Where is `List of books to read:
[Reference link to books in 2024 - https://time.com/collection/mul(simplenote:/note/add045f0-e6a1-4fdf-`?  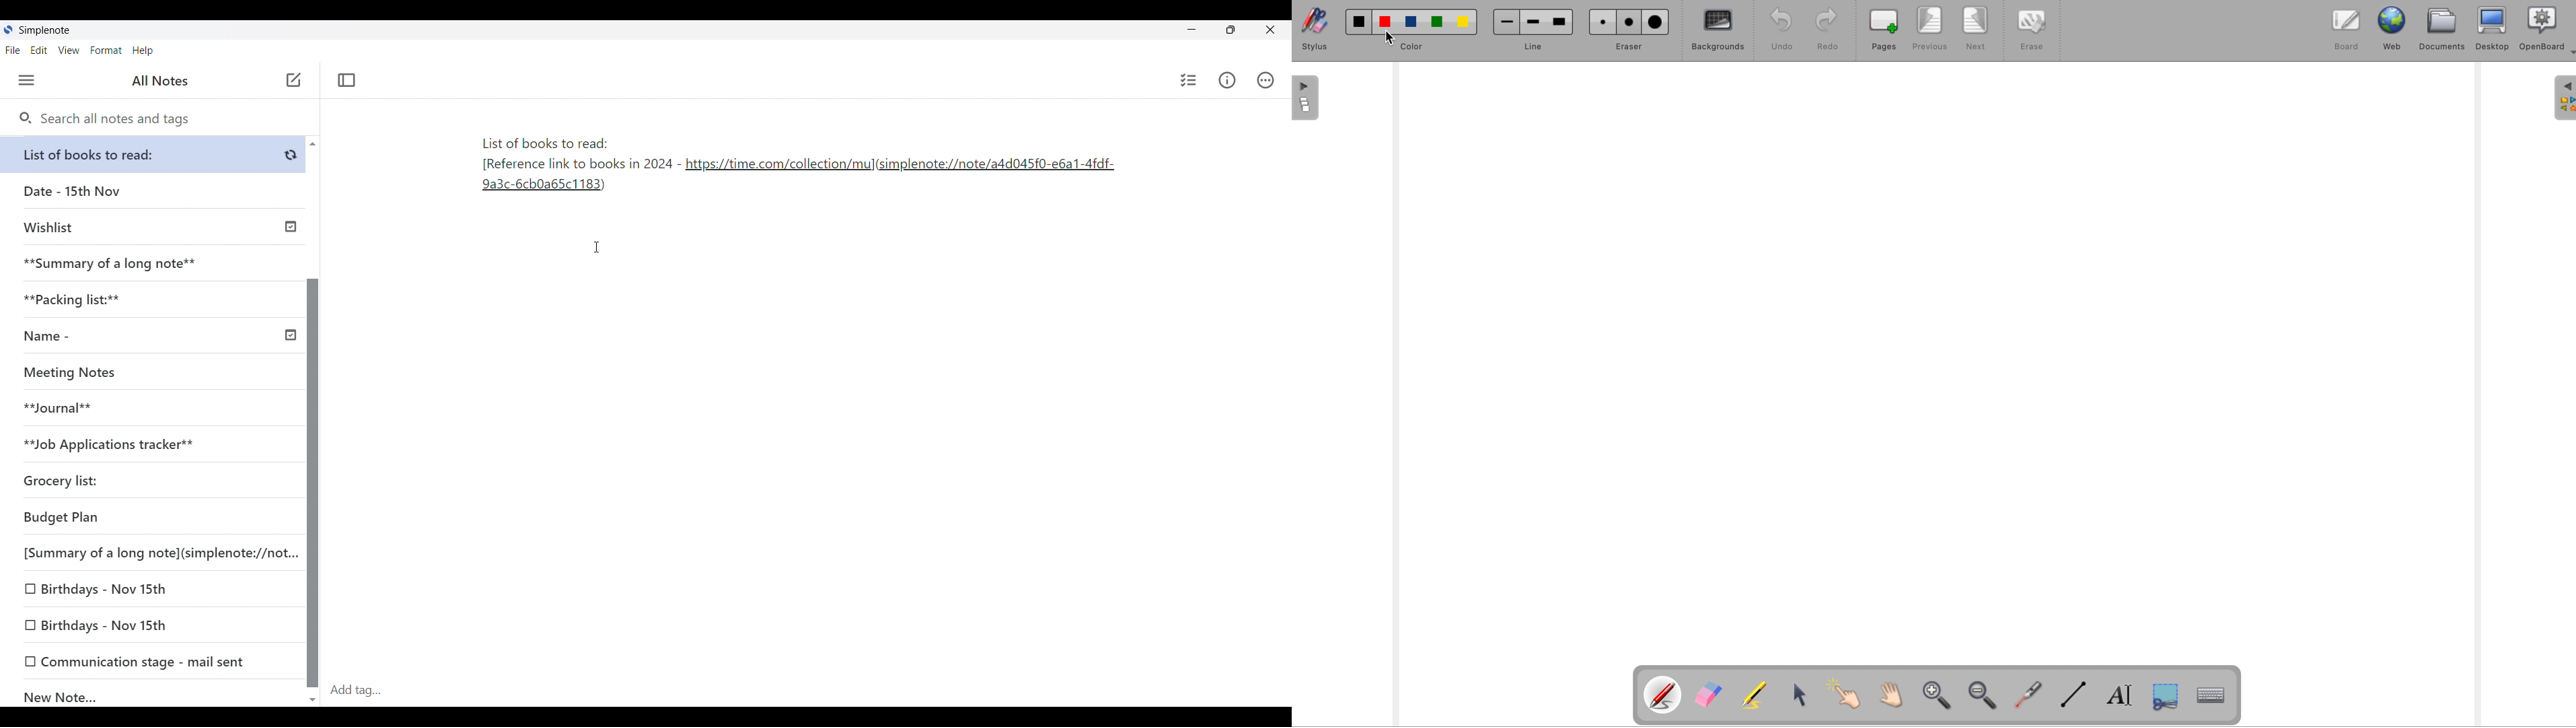 List of books to read:
[Reference link to books in 2024 - https://time.com/collection/mul(simplenote:/note/add045f0-e6a1-4fdf- is located at coordinates (796, 167).